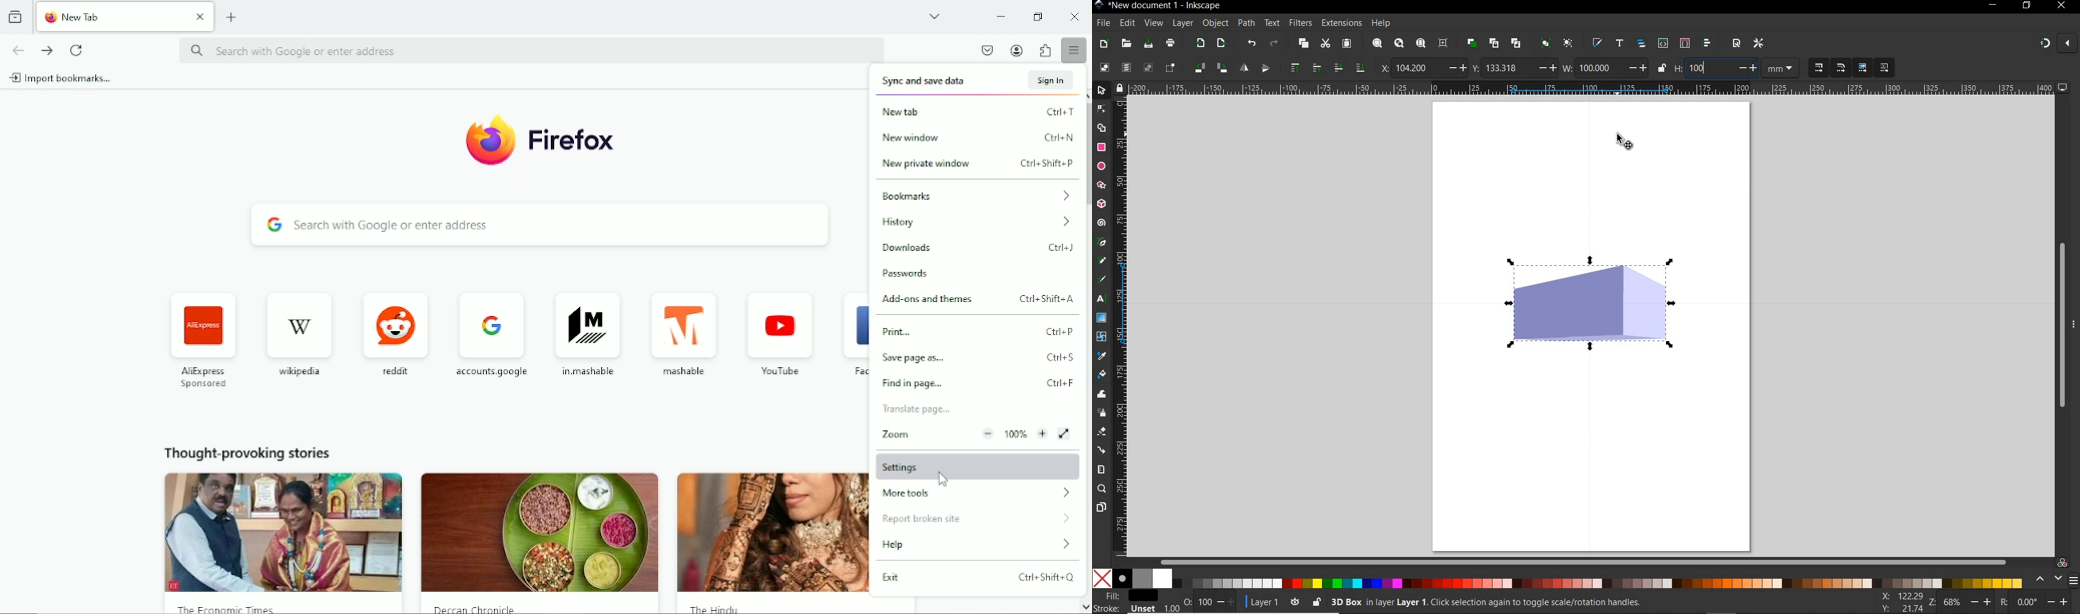 This screenshot has width=2100, height=616. I want to click on text, so click(1272, 22).